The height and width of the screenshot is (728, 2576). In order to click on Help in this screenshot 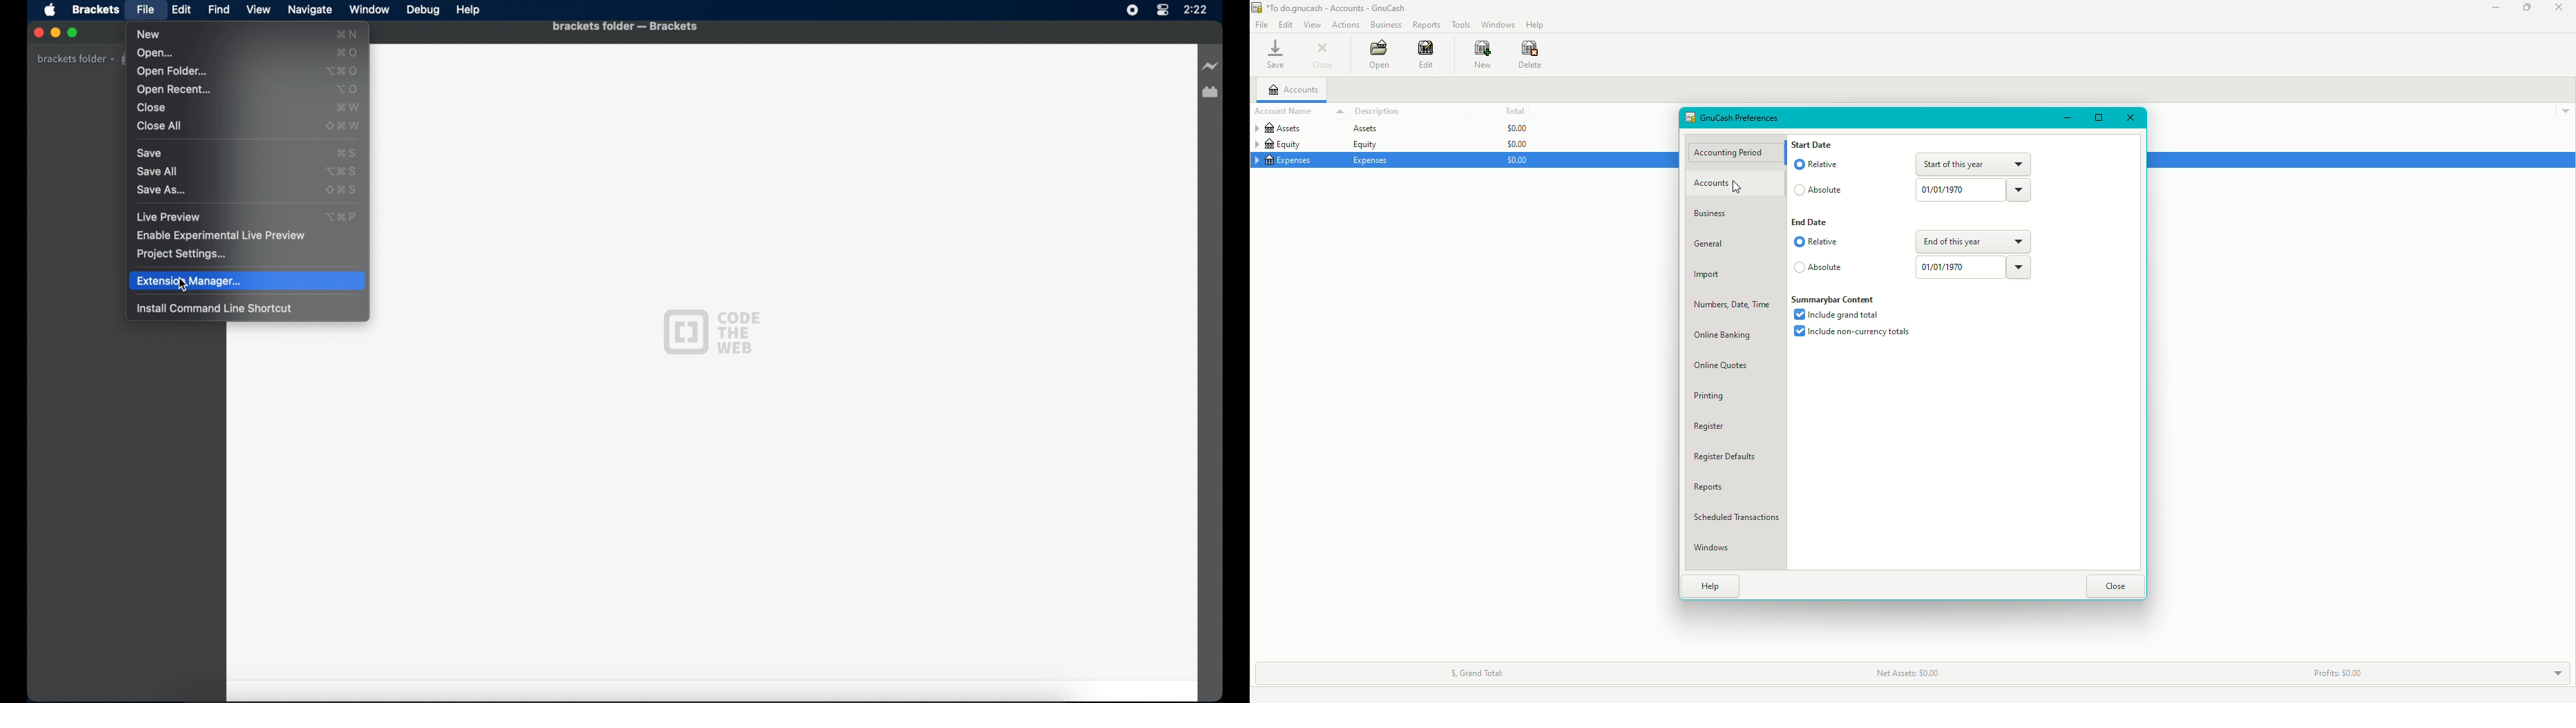, I will do `click(1536, 24)`.